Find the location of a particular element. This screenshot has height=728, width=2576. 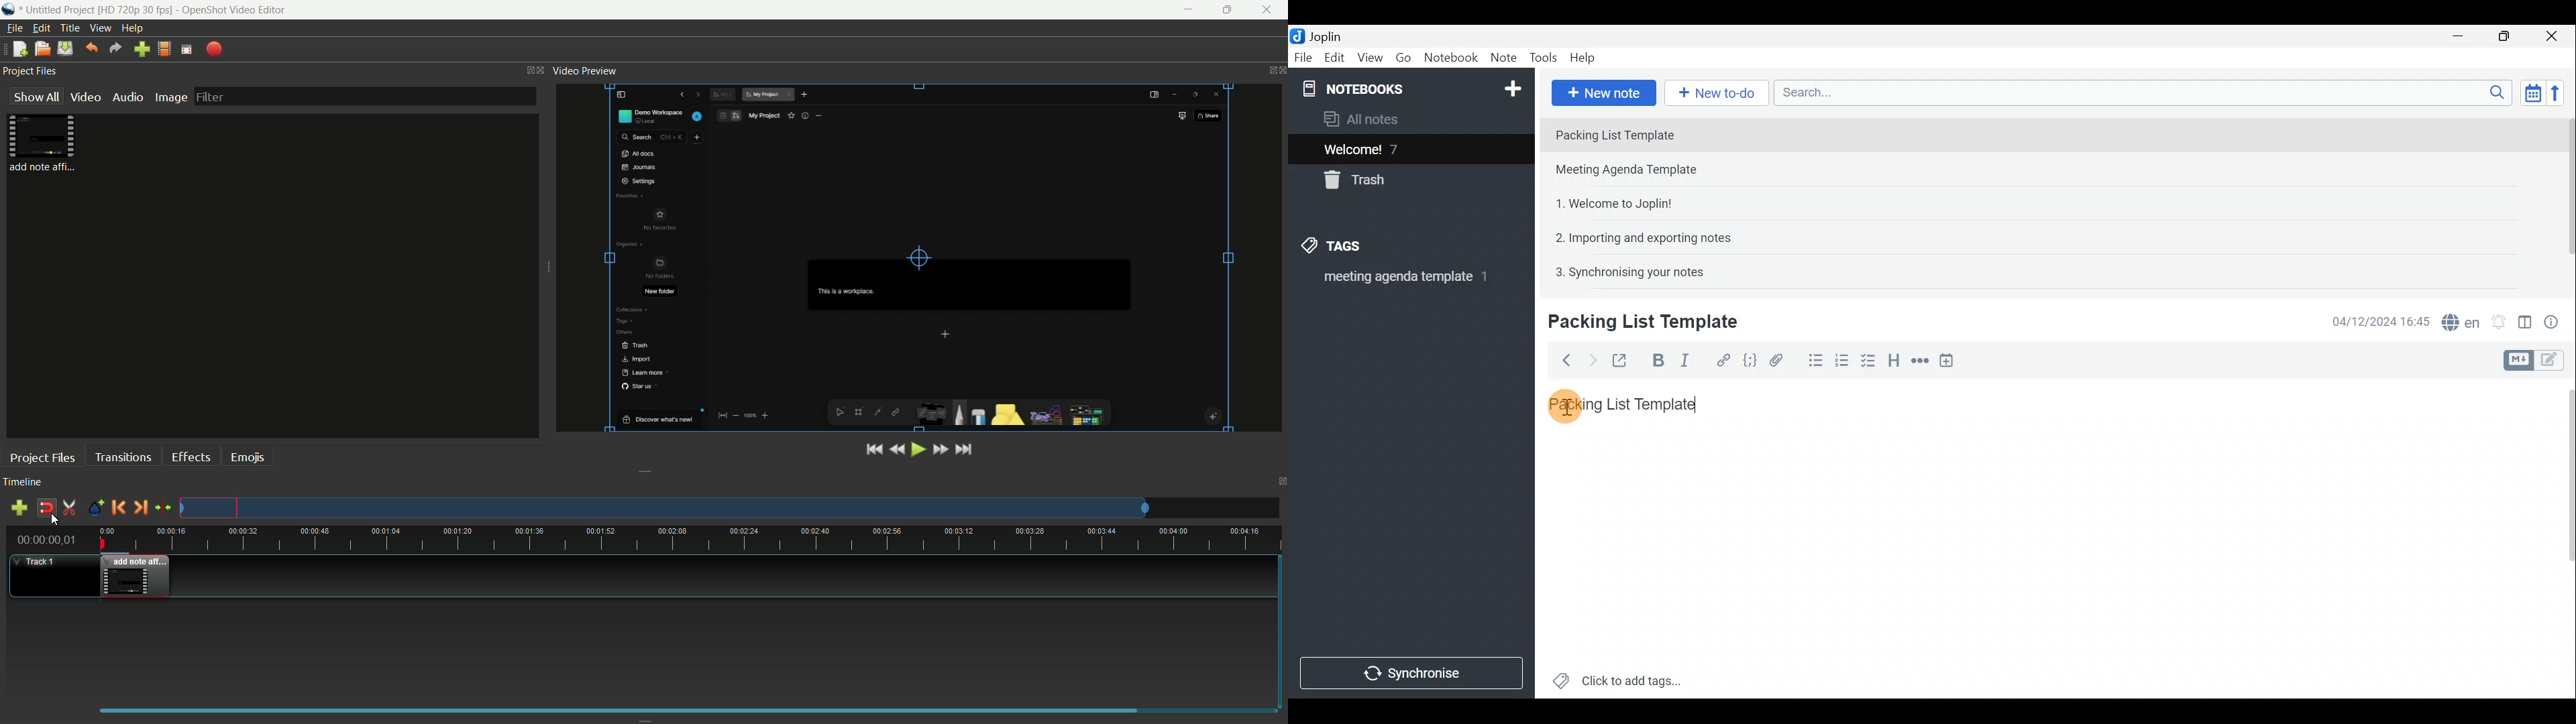

Tags is located at coordinates (1353, 248).